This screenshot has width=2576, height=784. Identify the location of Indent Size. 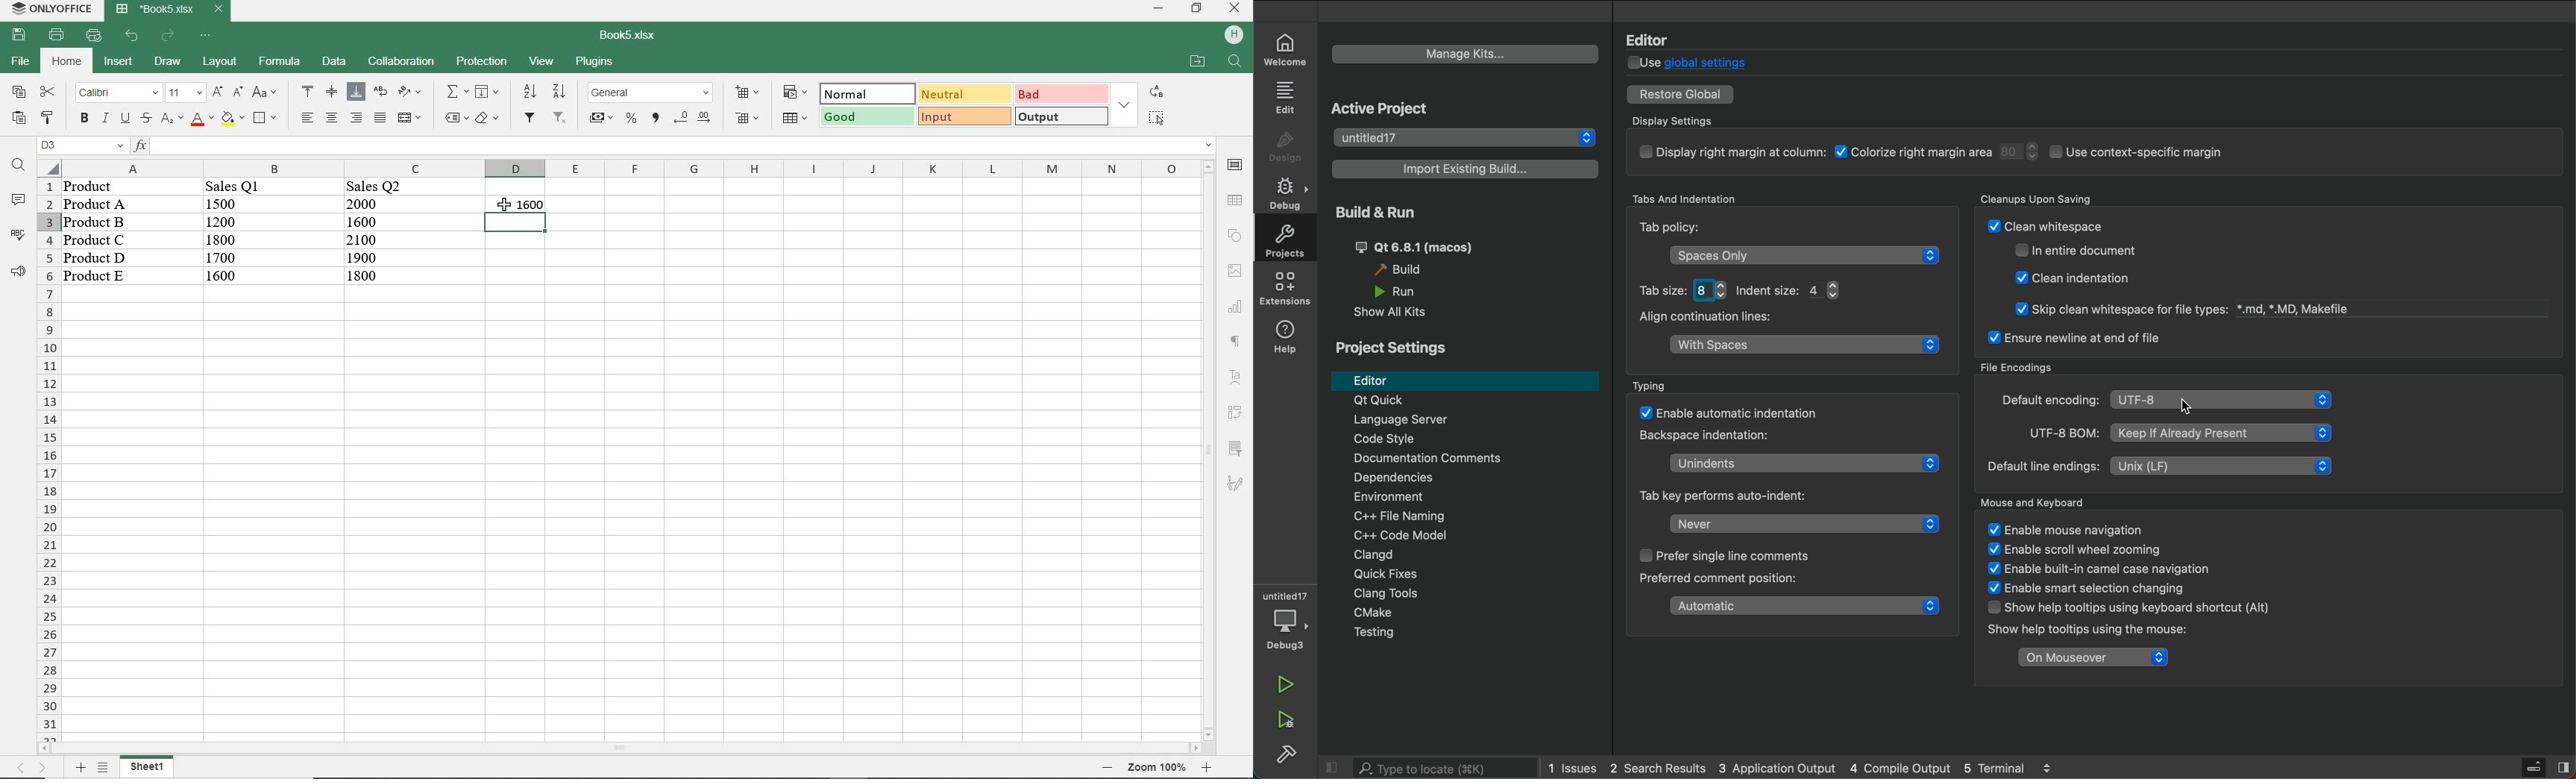
(1792, 290).